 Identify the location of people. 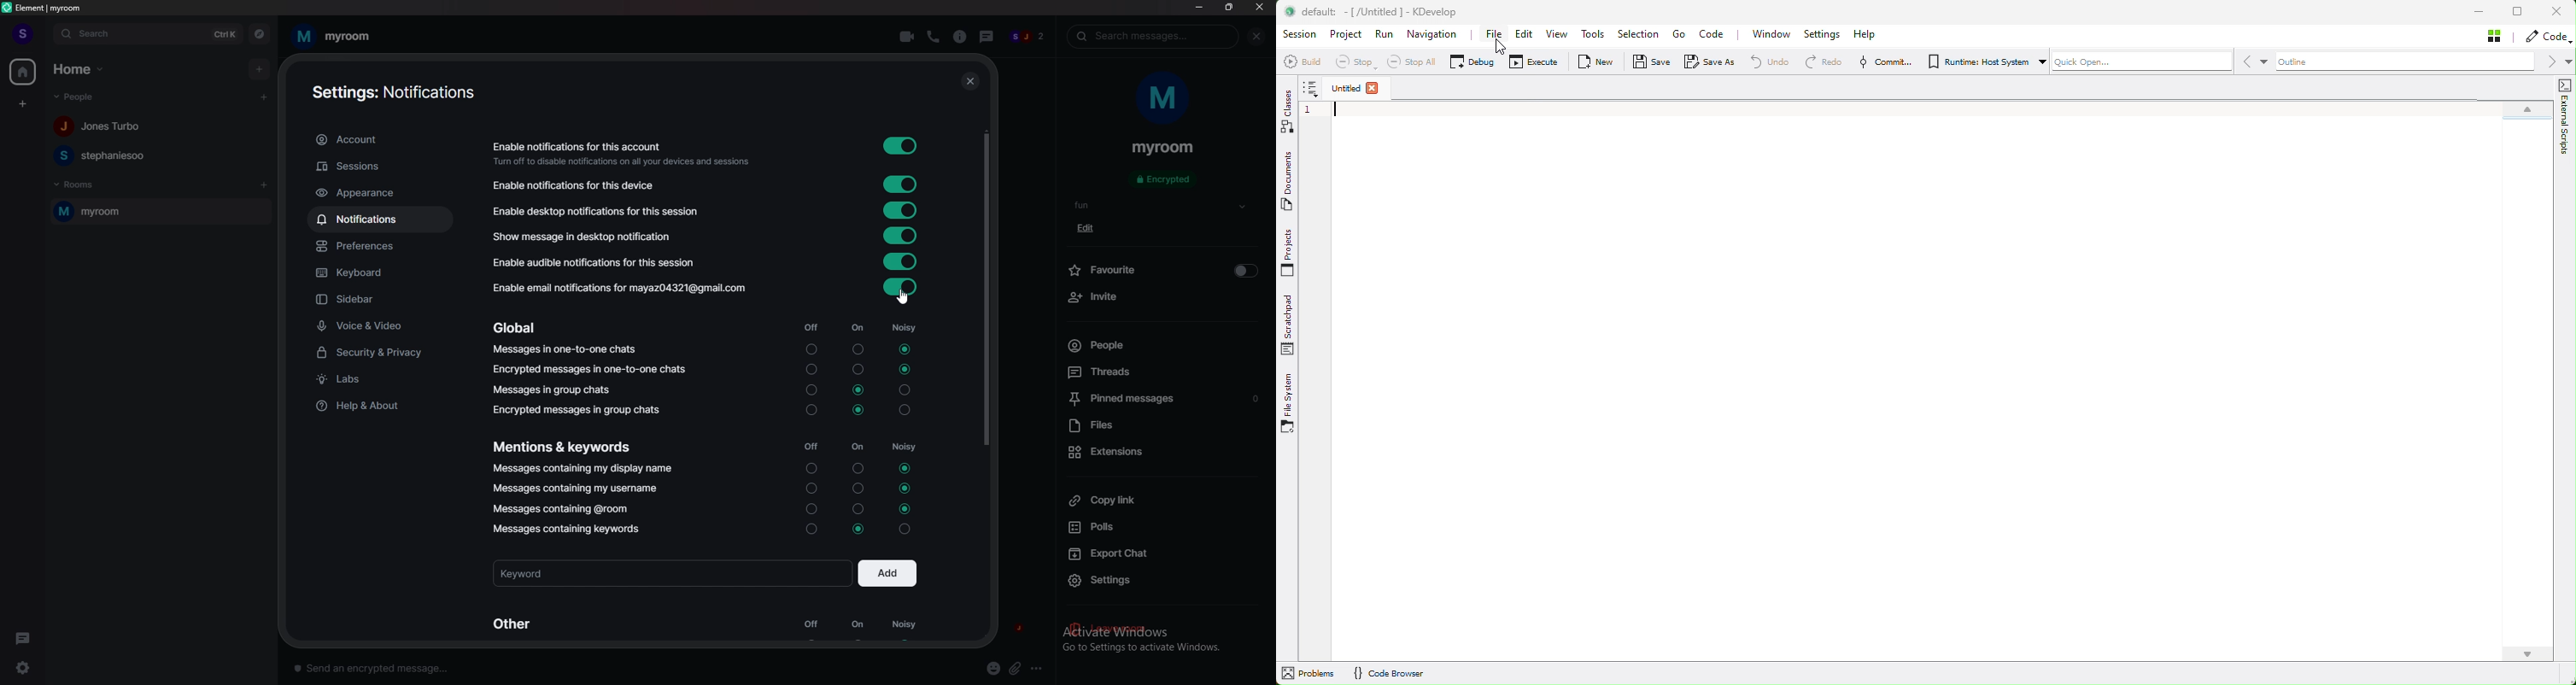
(80, 97).